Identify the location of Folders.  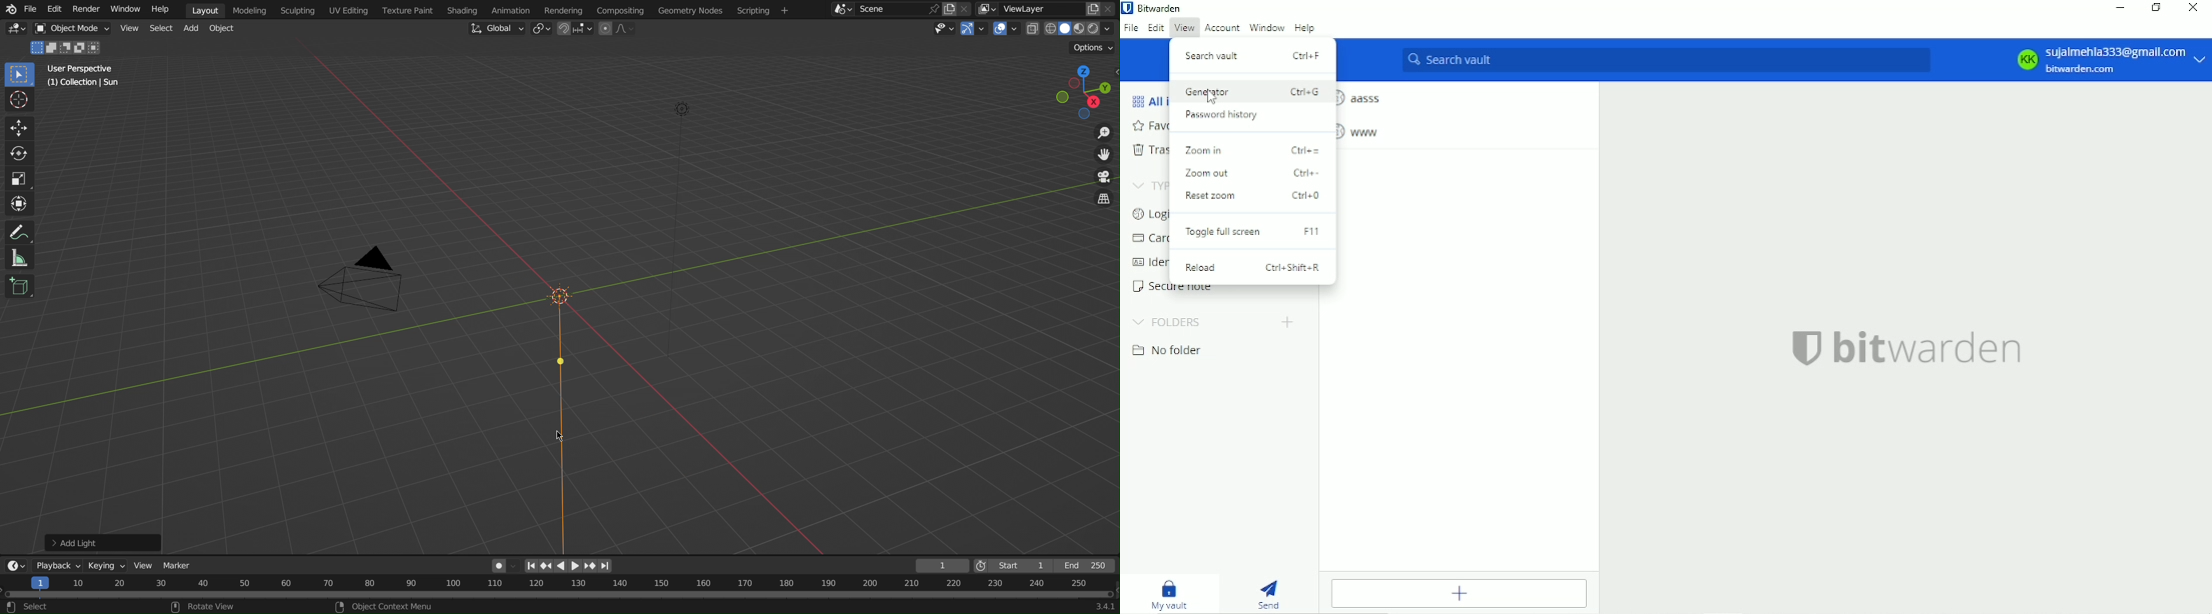
(1171, 321).